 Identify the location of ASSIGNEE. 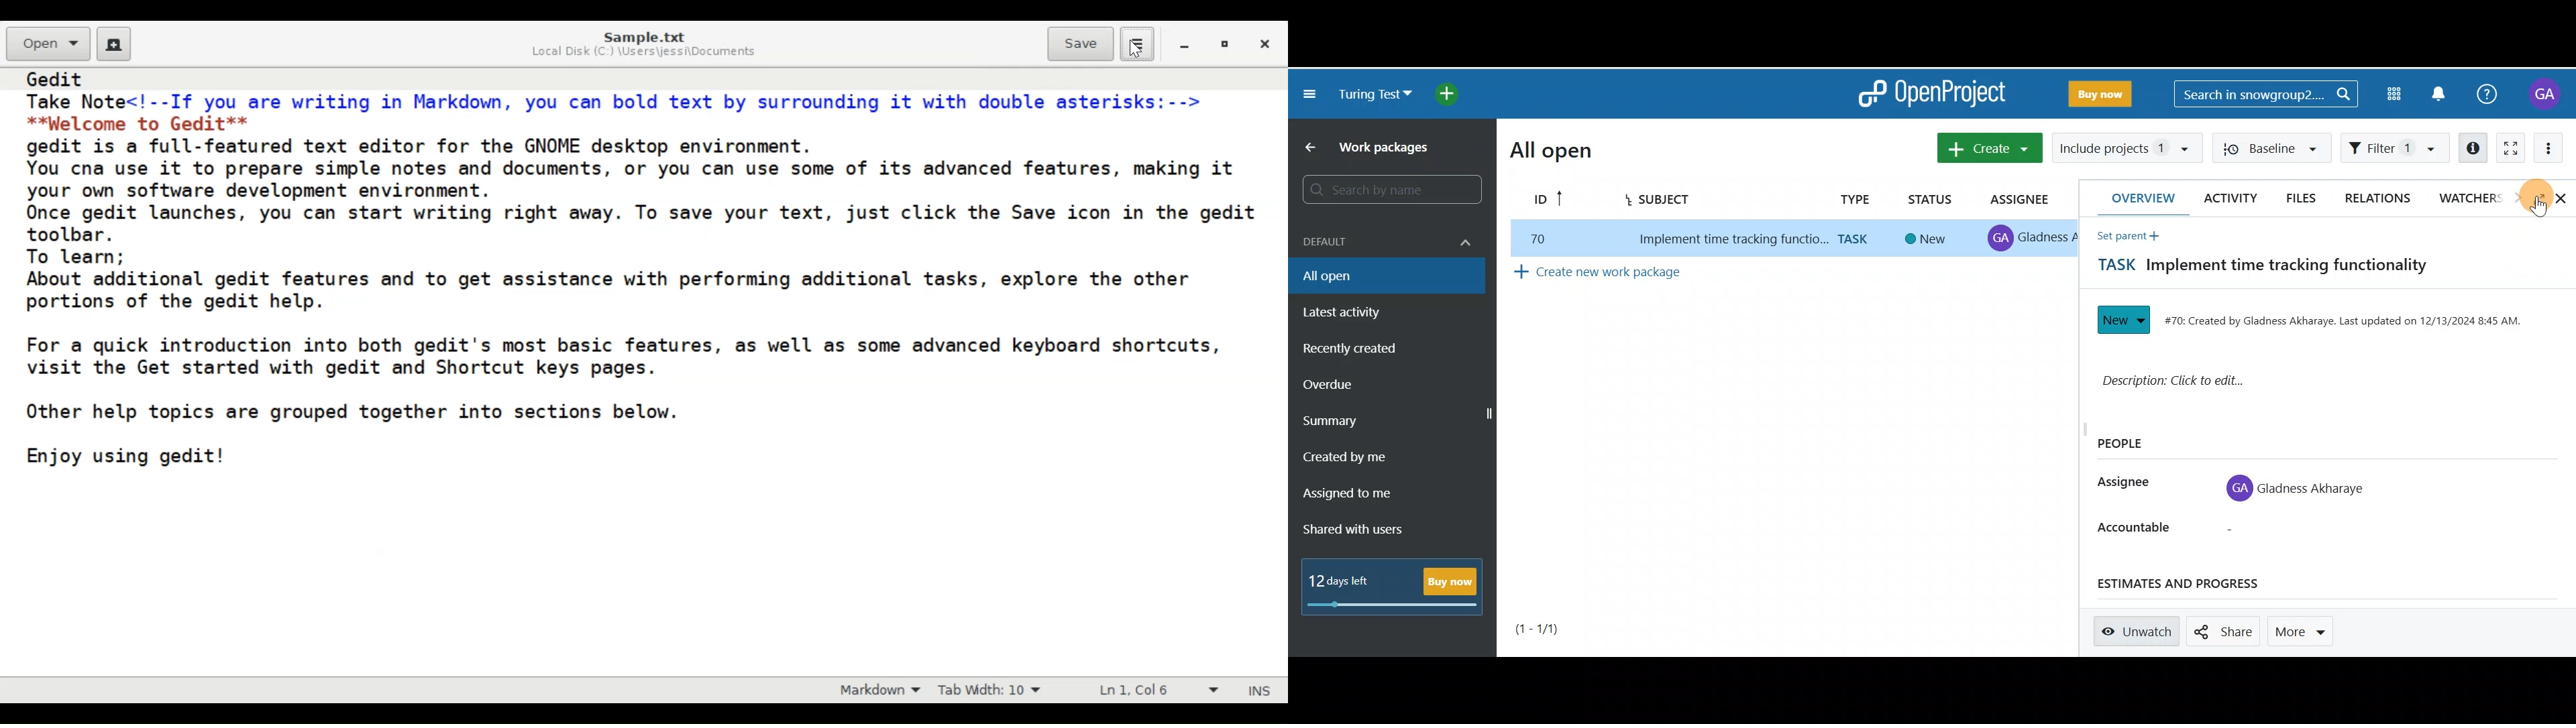
(2018, 199).